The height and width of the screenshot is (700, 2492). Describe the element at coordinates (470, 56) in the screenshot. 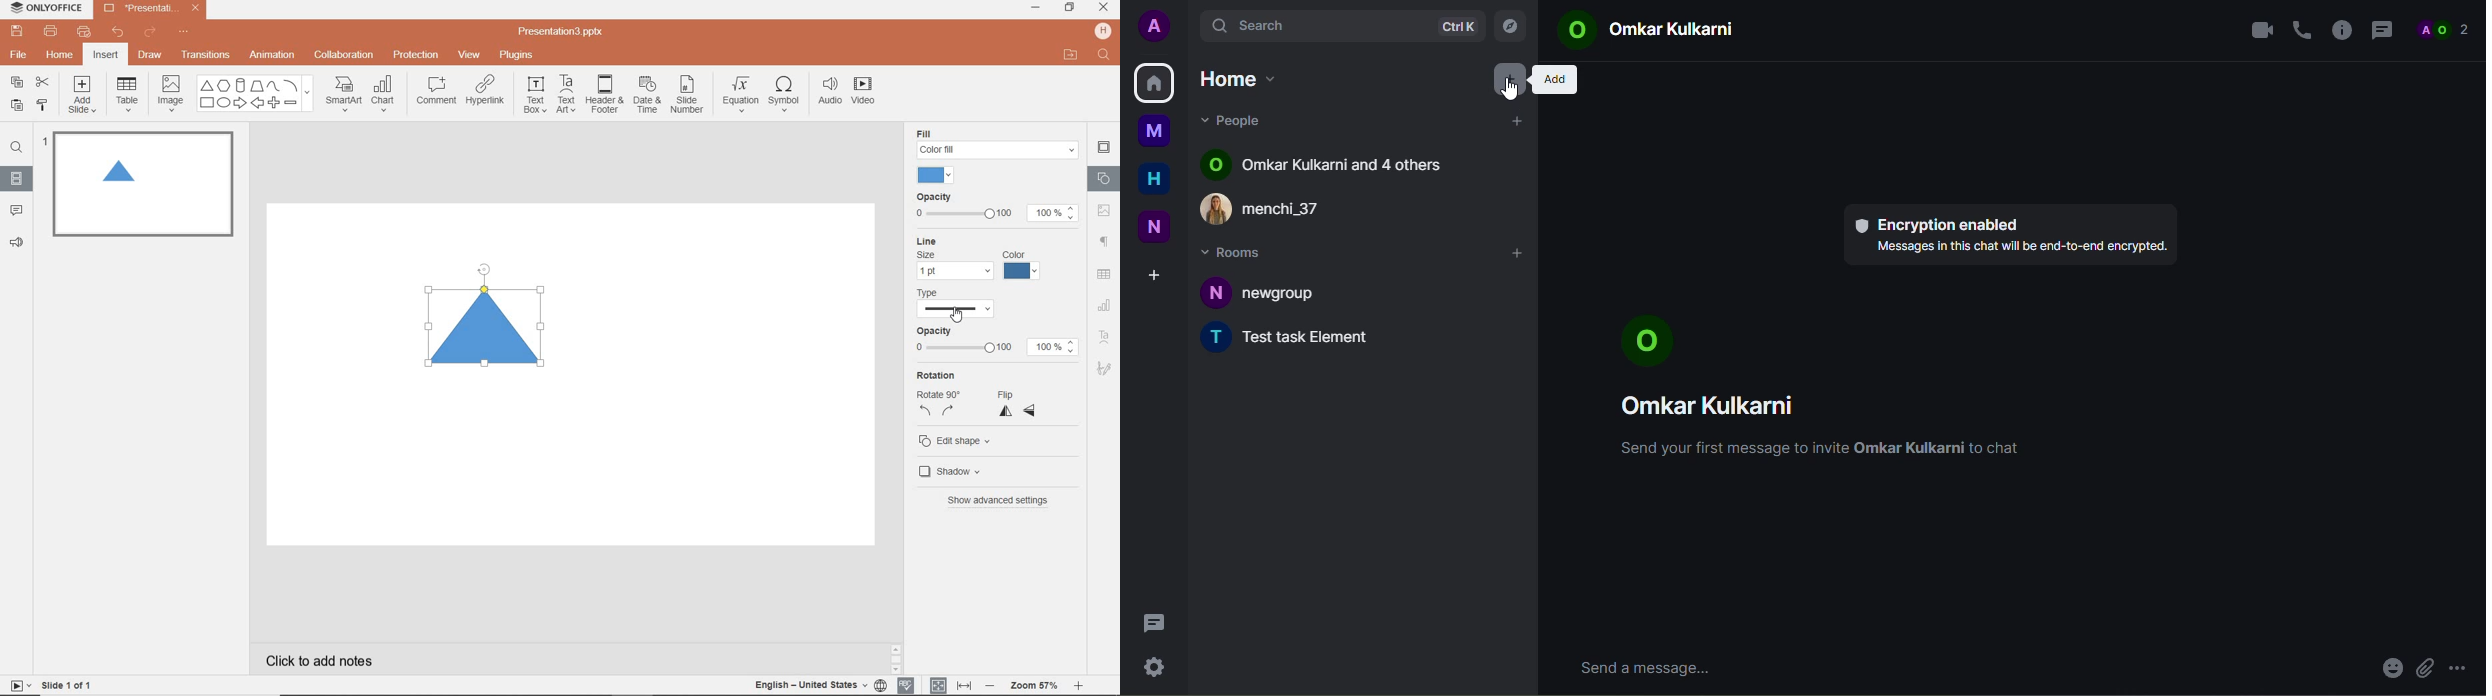

I see `VIEW` at that location.